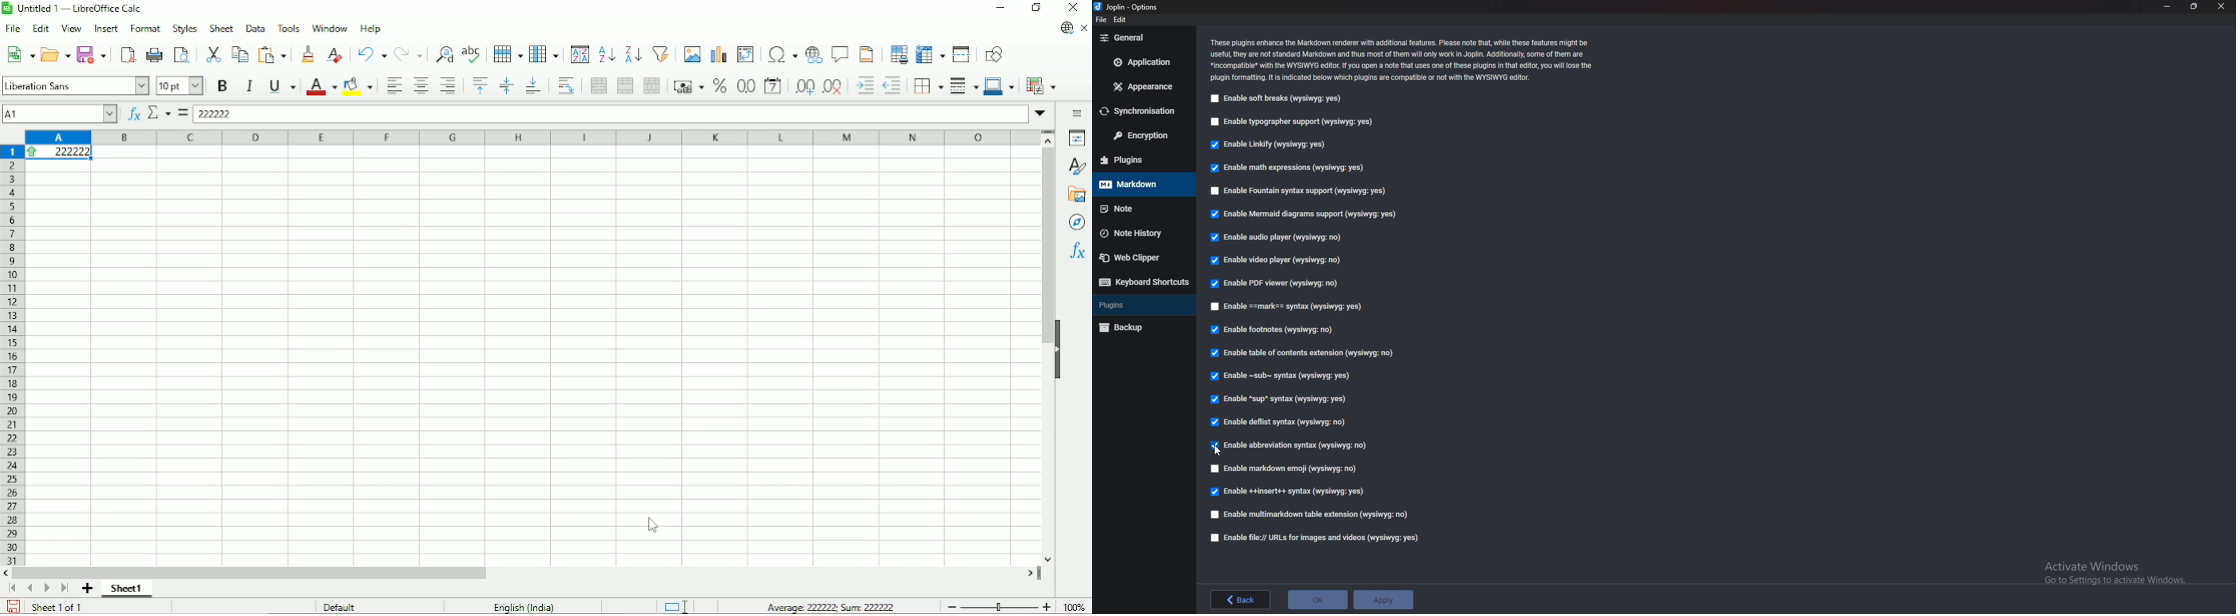 This screenshot has width=2240, height=616. What do you see at coordinates (321, 86) in the screenshot?
I see `Text color` at bounding box center [321, 86].